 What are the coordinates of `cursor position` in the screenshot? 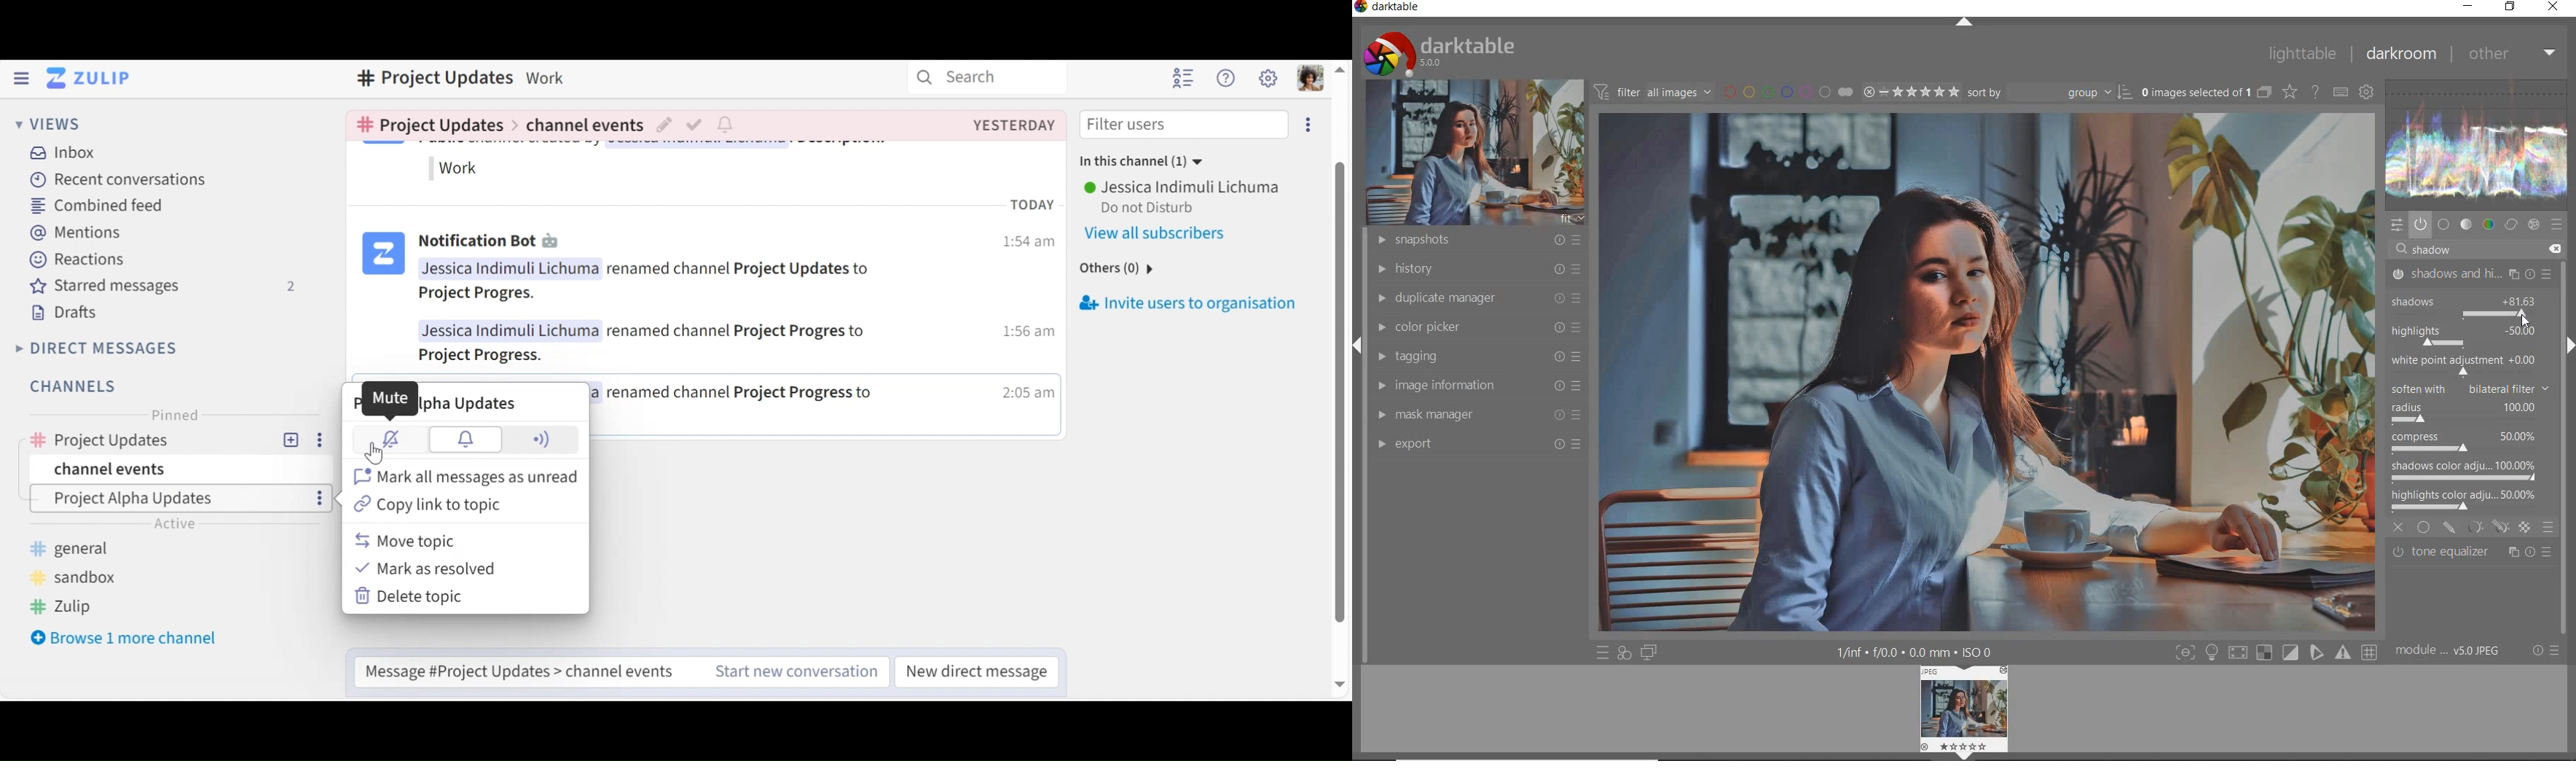 It's located at (2526, 319).